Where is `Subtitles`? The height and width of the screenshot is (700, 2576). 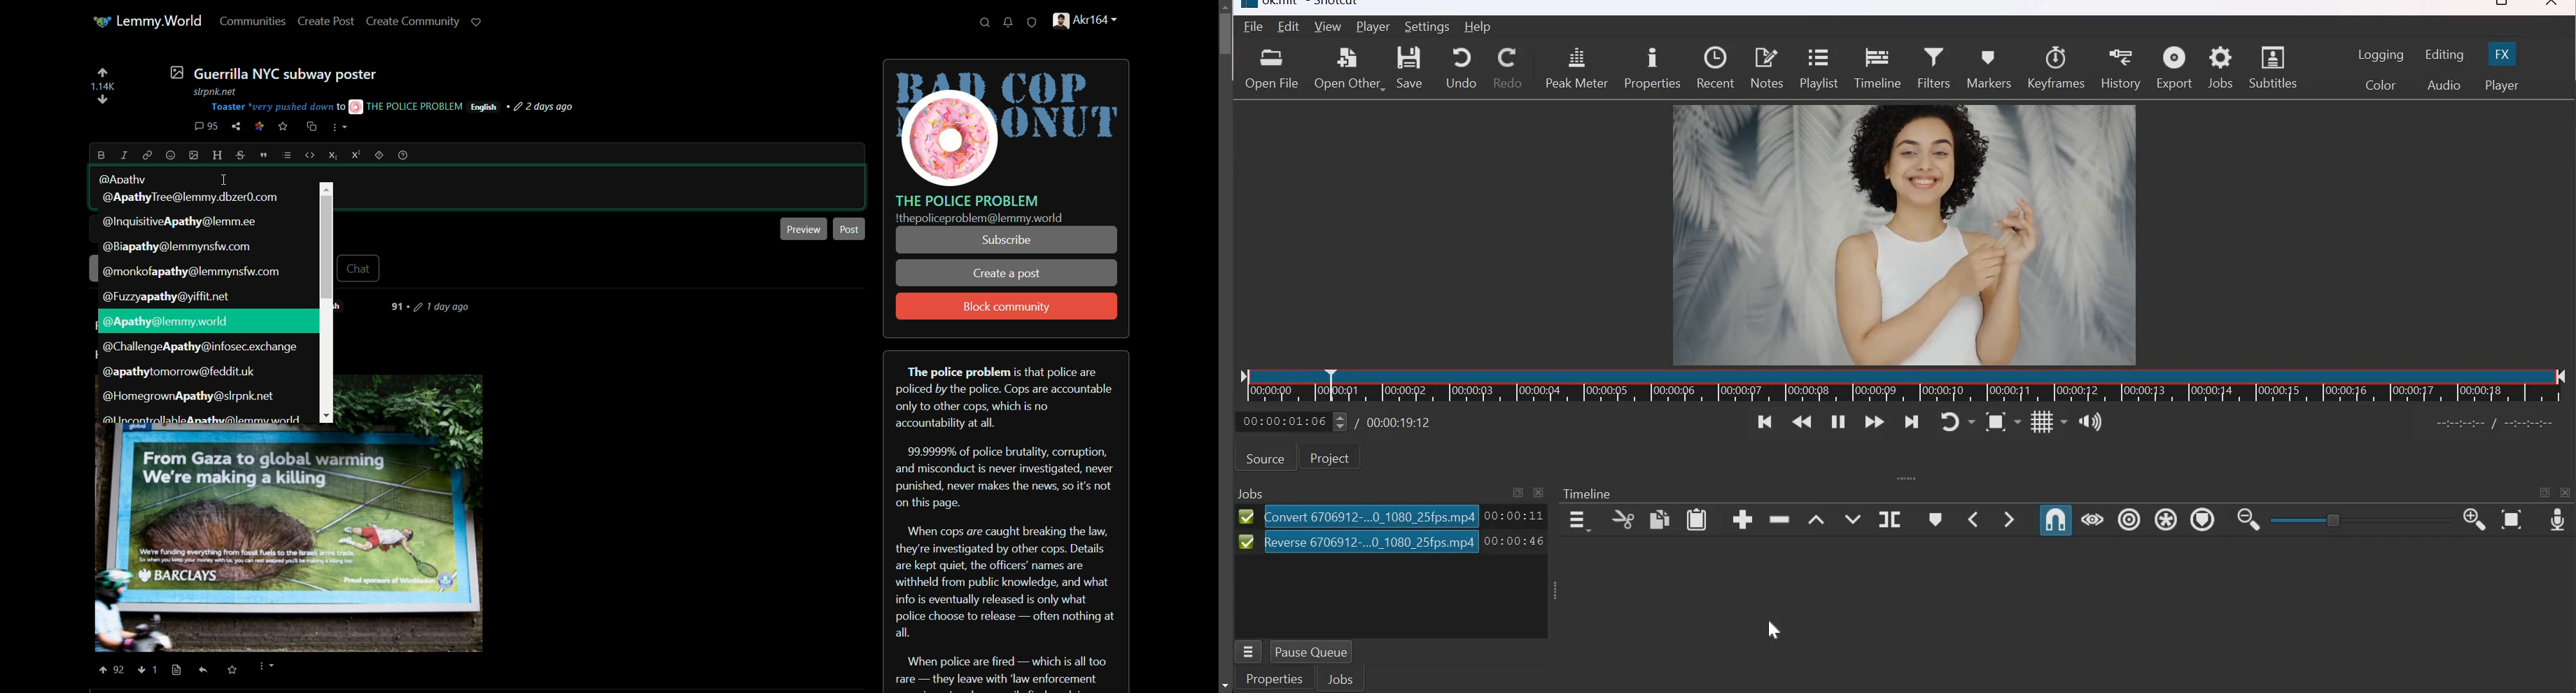
Subtitles is located at coordinates (2272, 66).